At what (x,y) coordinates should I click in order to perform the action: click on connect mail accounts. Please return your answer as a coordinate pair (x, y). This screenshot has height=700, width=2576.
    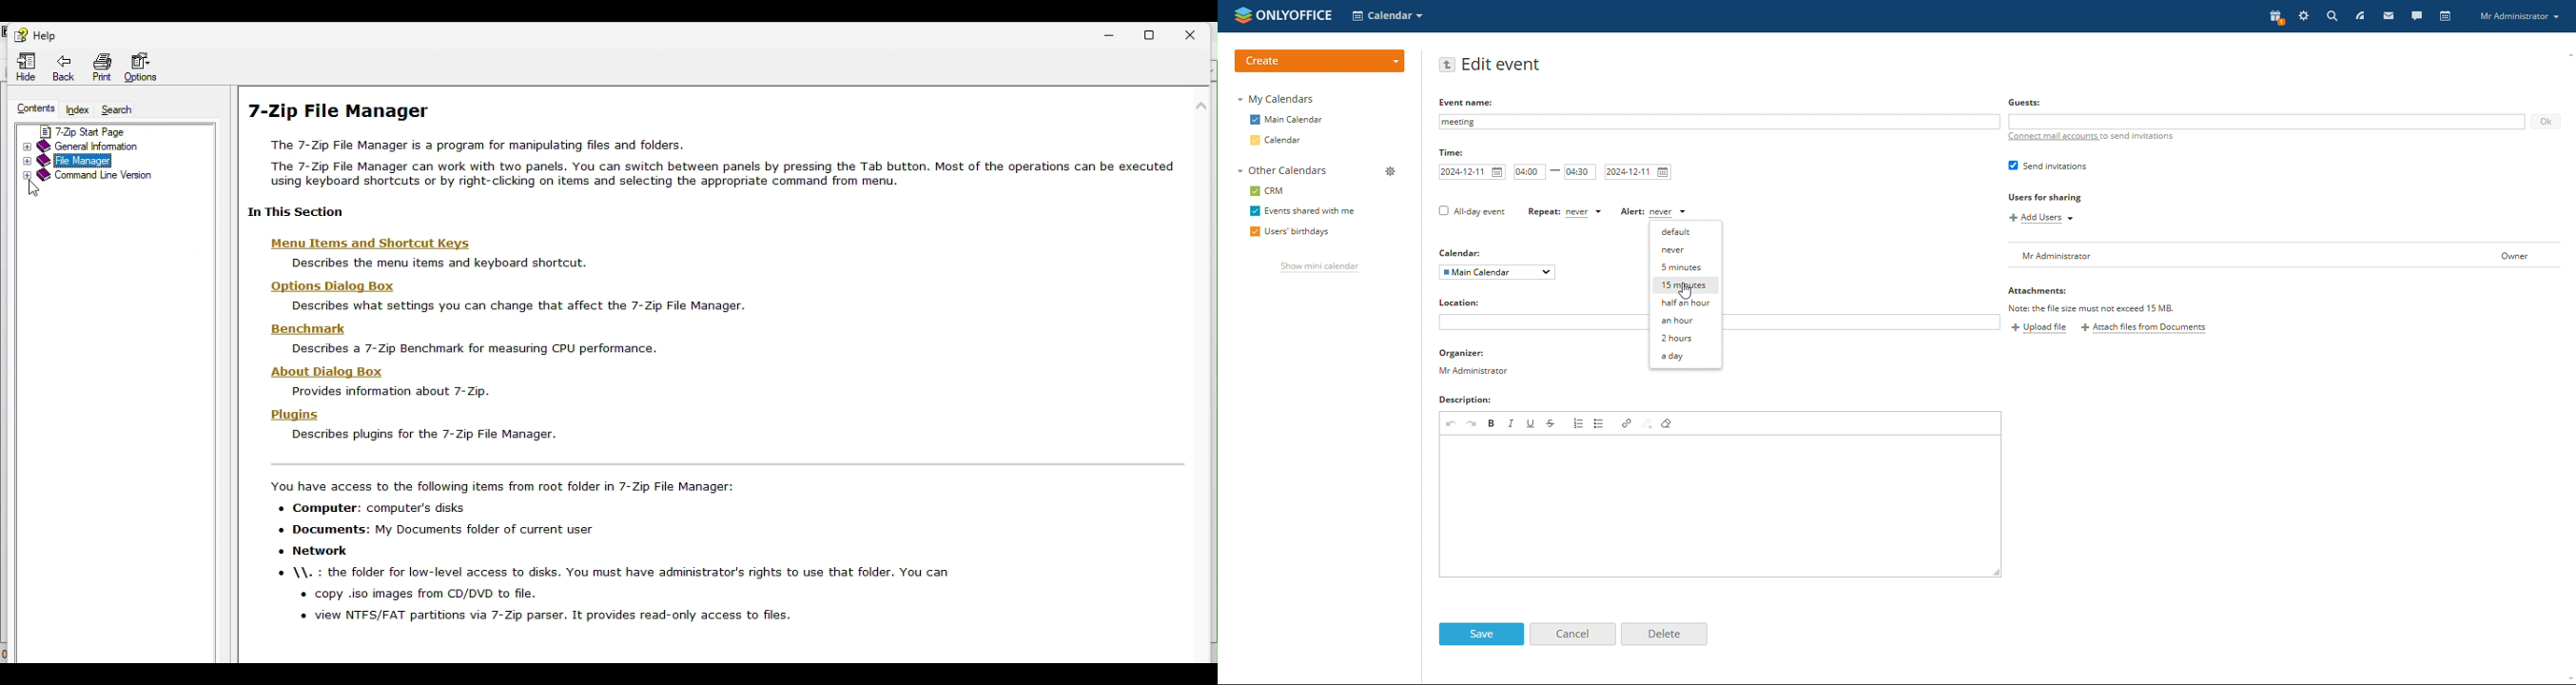
    Looking at the image, I should click on (2094, 137).